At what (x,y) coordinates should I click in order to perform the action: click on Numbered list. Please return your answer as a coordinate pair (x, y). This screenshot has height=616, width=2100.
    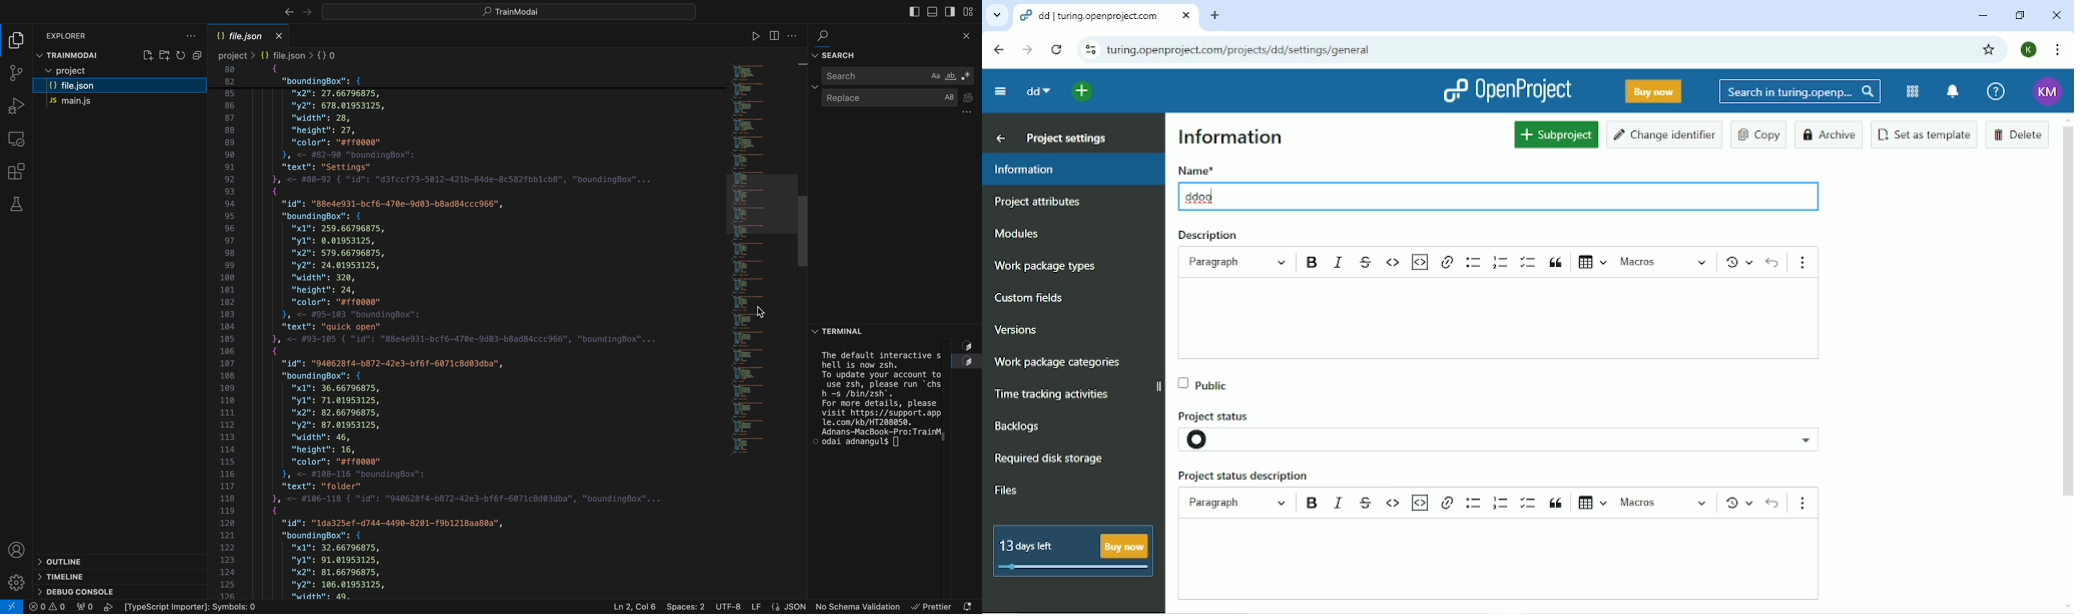
    Looking at the image, I should click on (1500, 261).